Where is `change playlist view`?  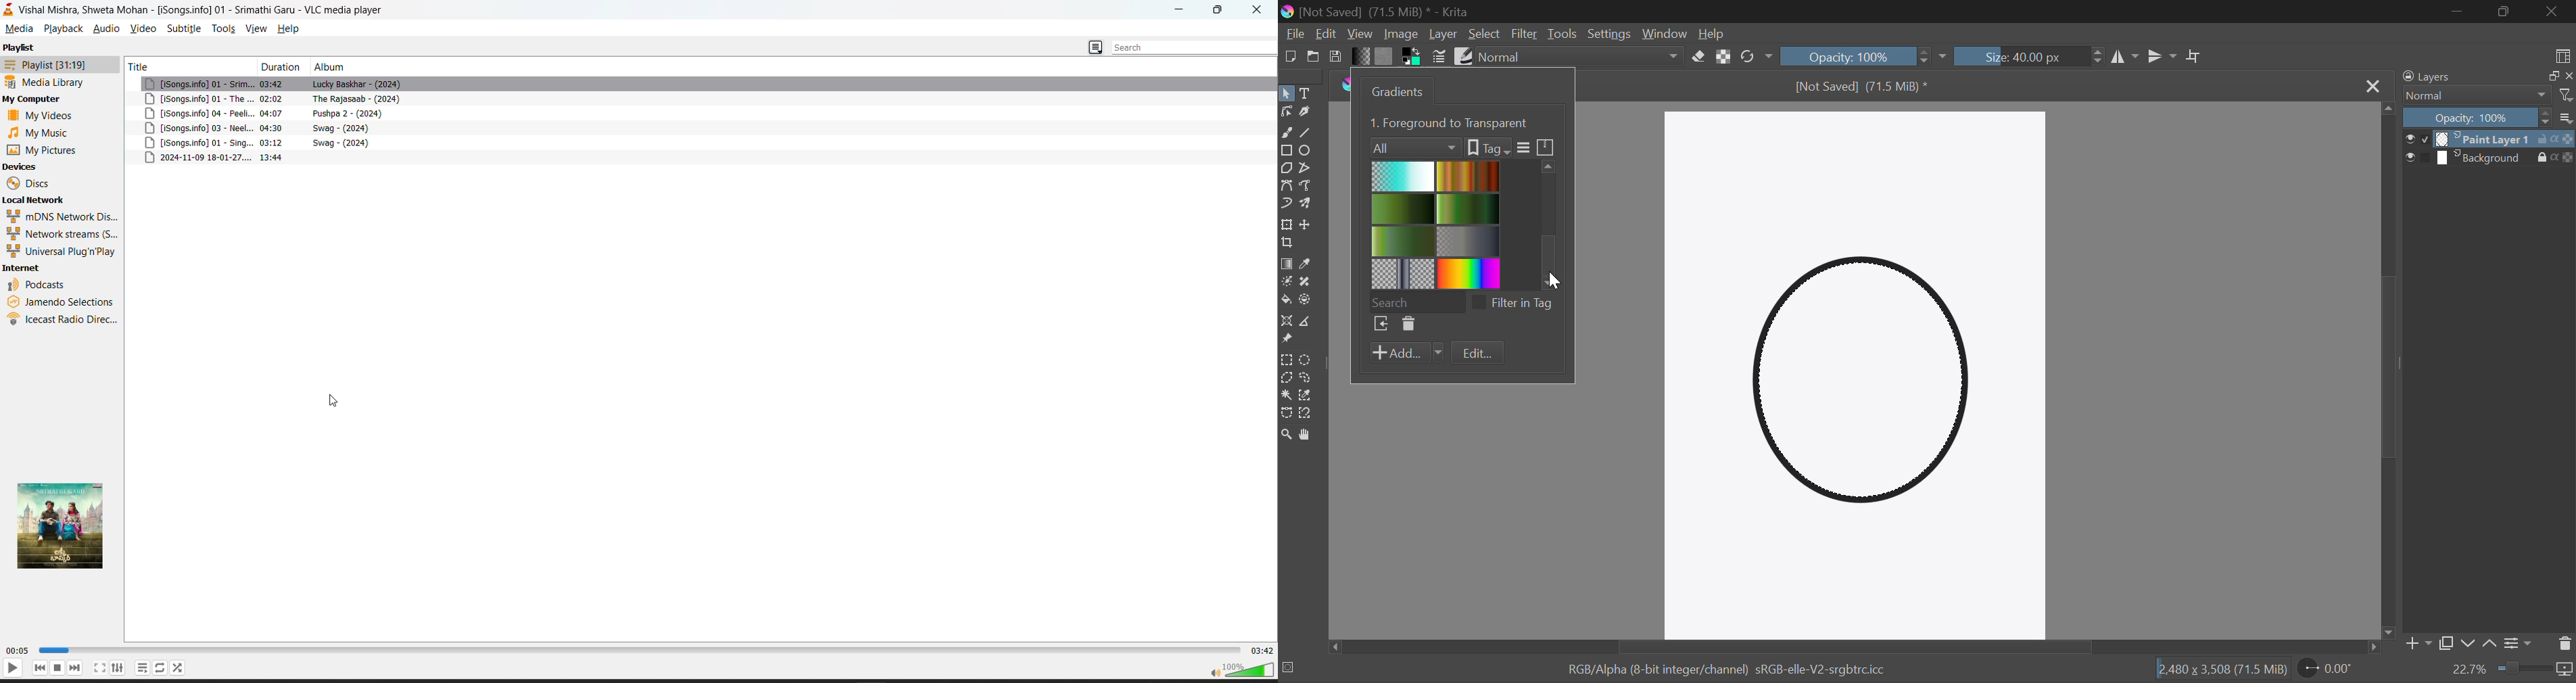 change playlist view is located at coordinates (1096, 47).